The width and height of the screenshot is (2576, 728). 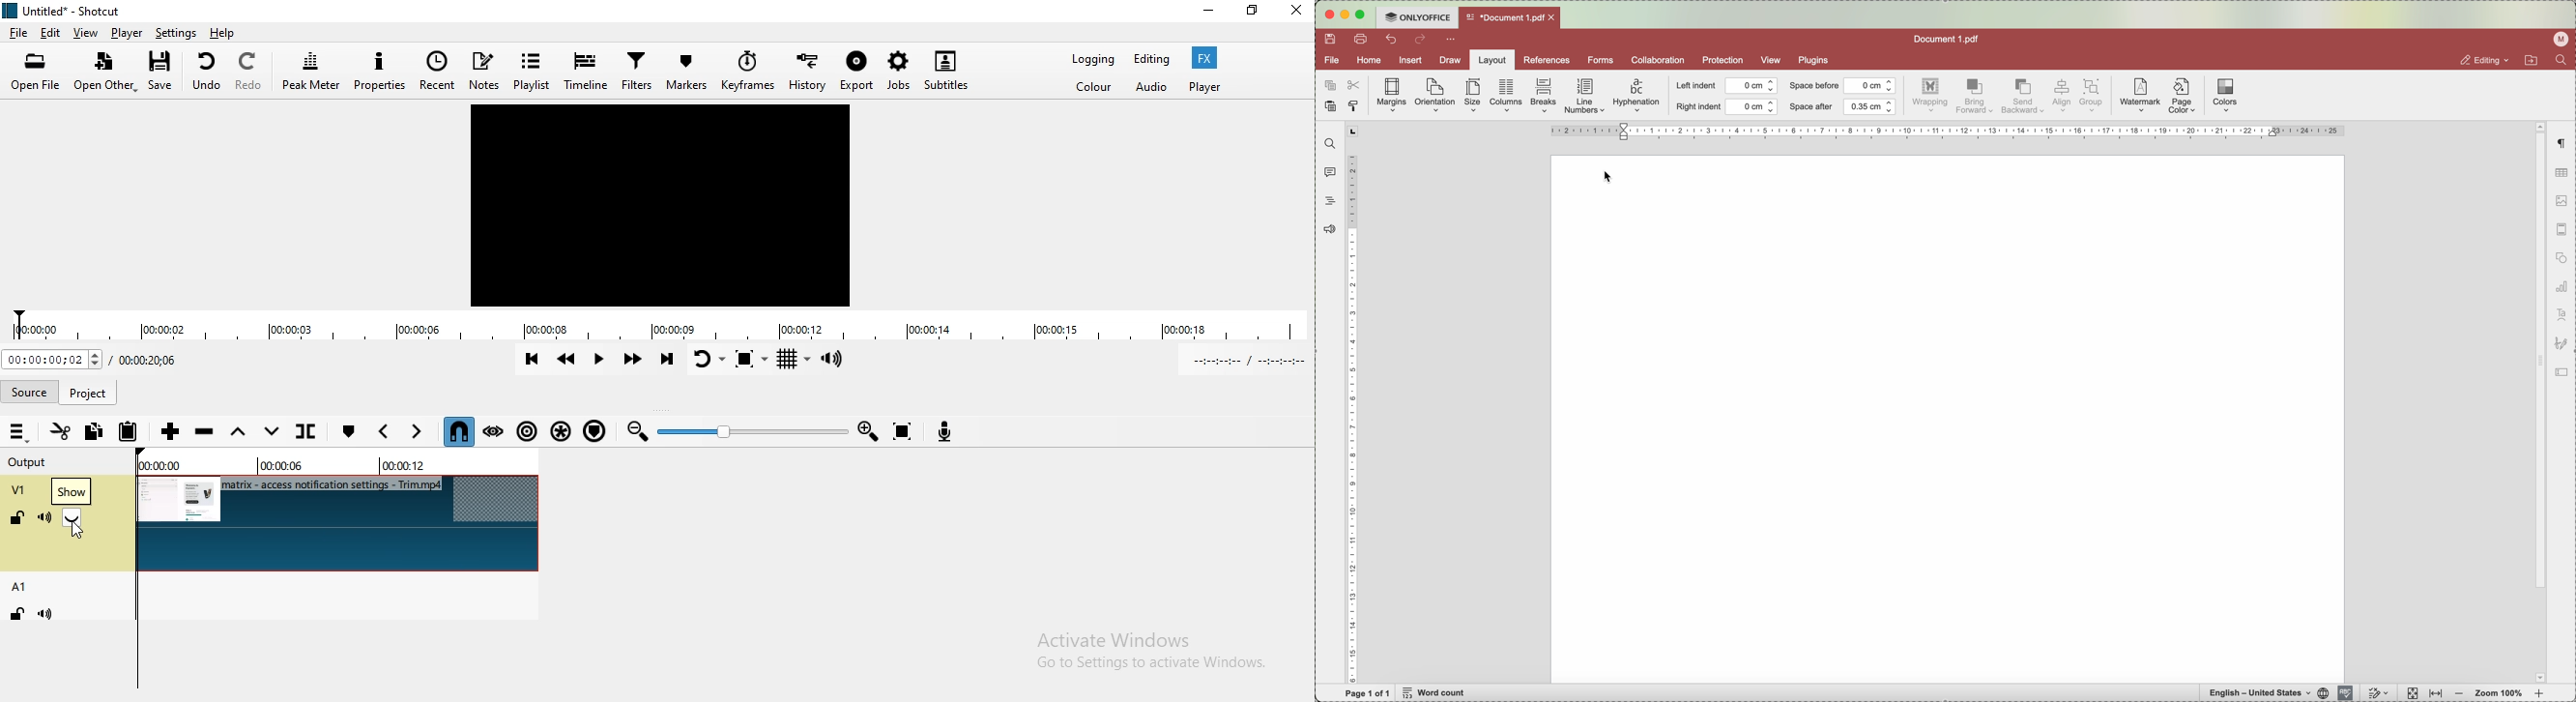 What do you see at coordinates (530, 73) in the screenshot?
I see `Playlist` at bounding box center [530, 73].